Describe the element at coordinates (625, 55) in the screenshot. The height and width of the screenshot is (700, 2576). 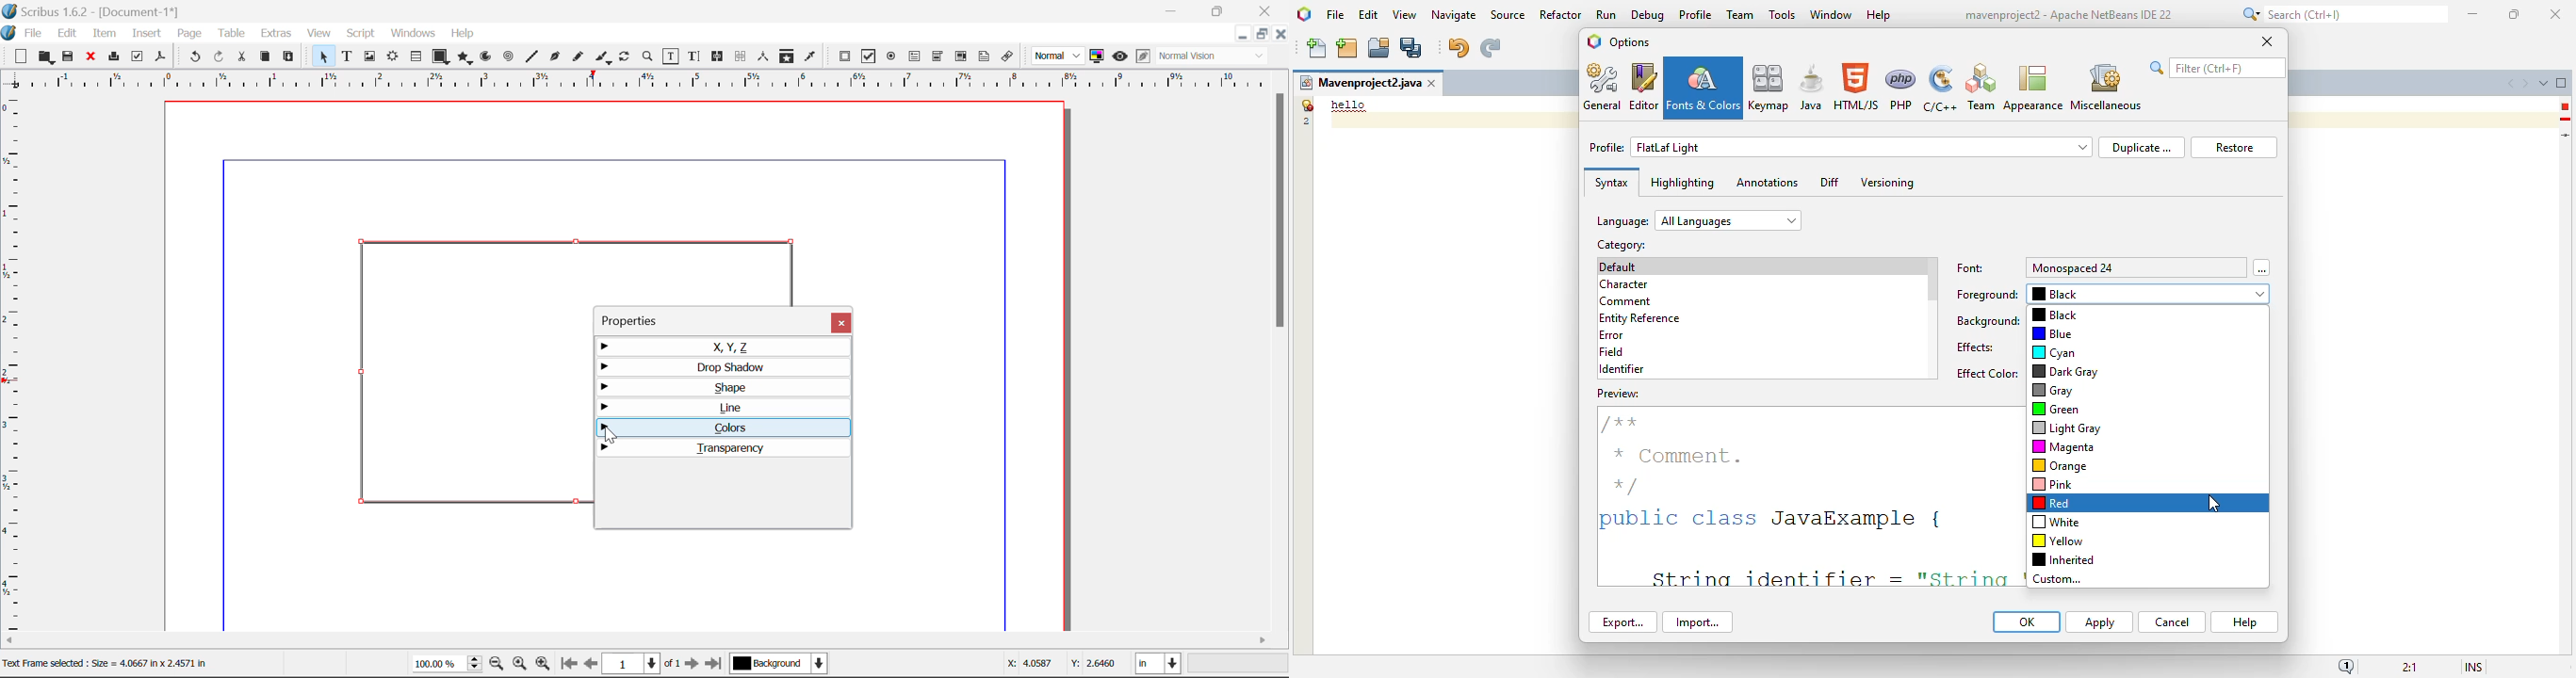
I see `Rotate` at that location.